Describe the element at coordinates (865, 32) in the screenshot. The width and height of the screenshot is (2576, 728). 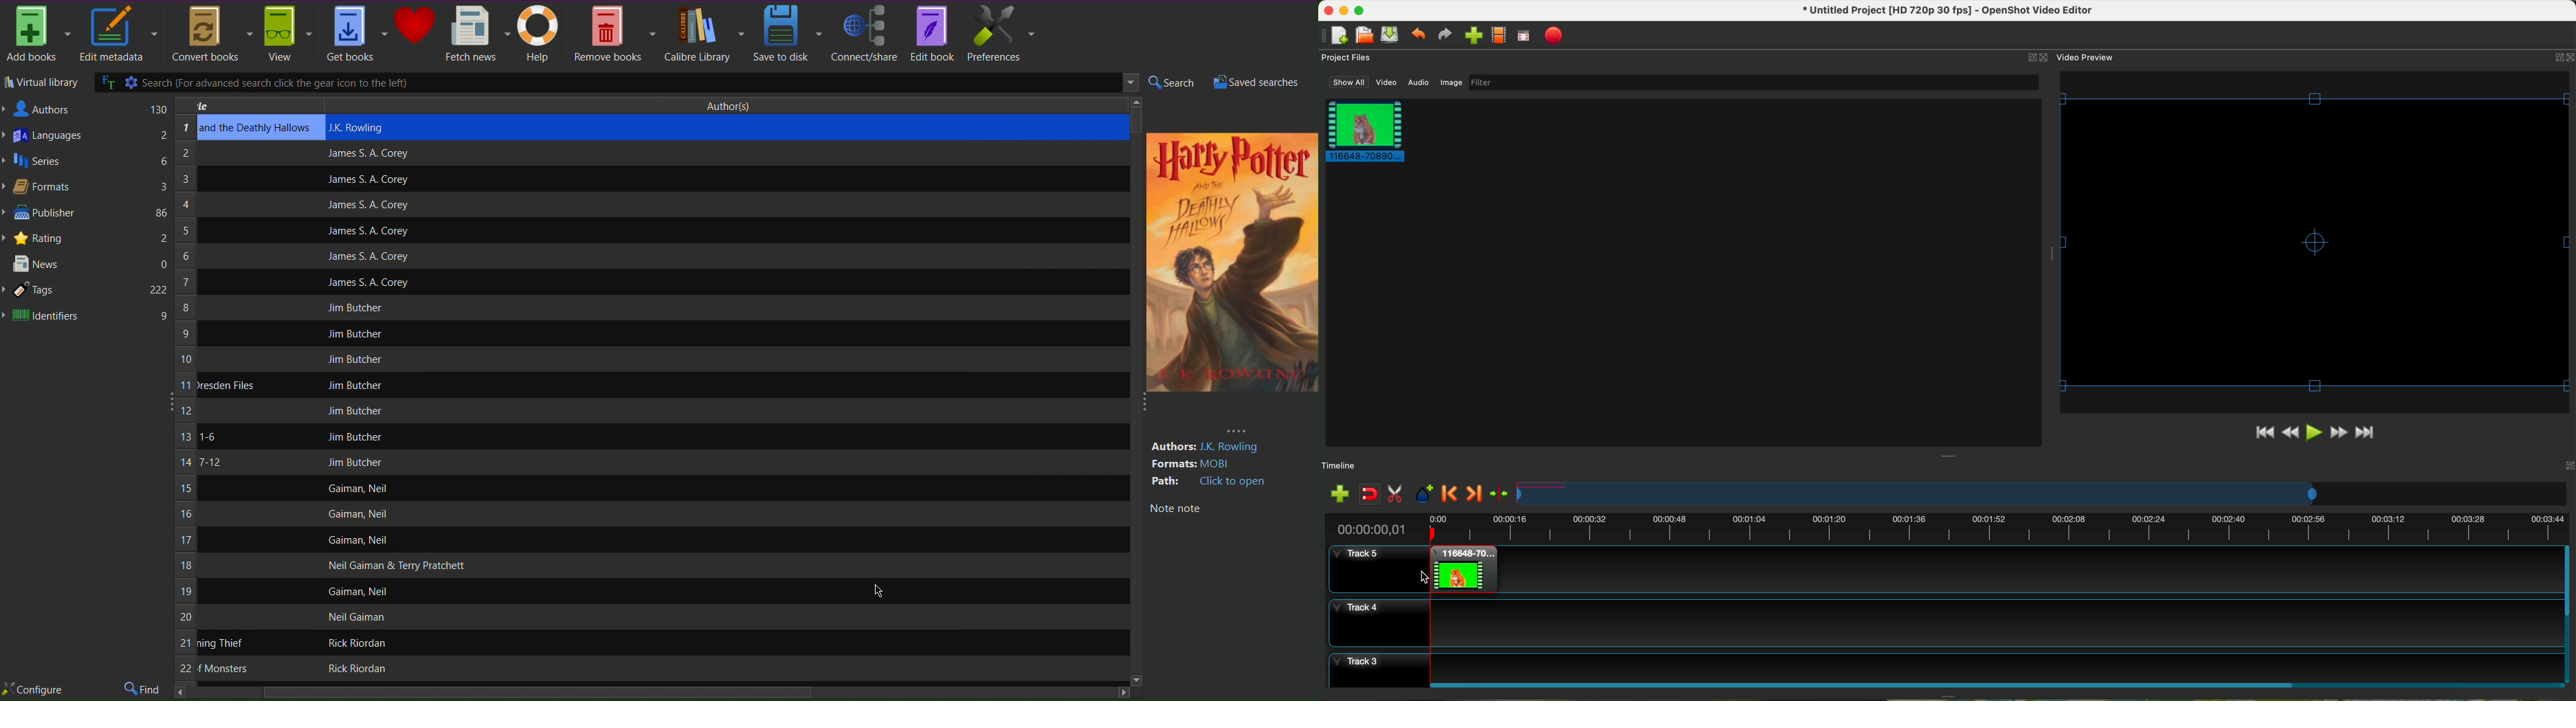
I see `Connect/Share` at that location.